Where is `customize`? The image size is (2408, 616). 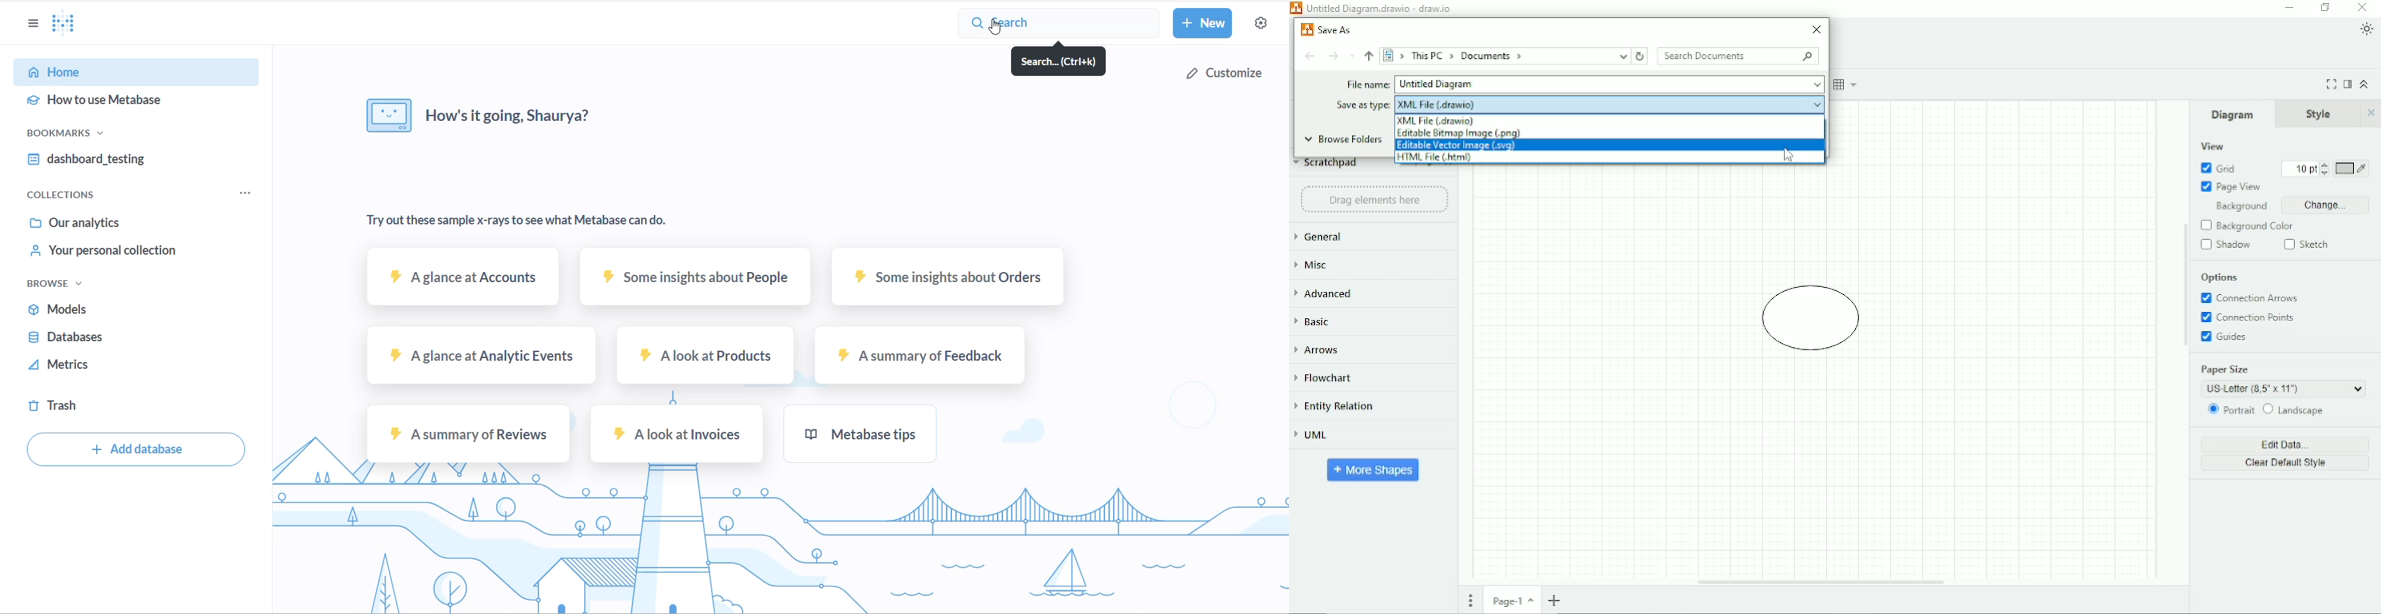 customize is located at coordinates (1221, 71).